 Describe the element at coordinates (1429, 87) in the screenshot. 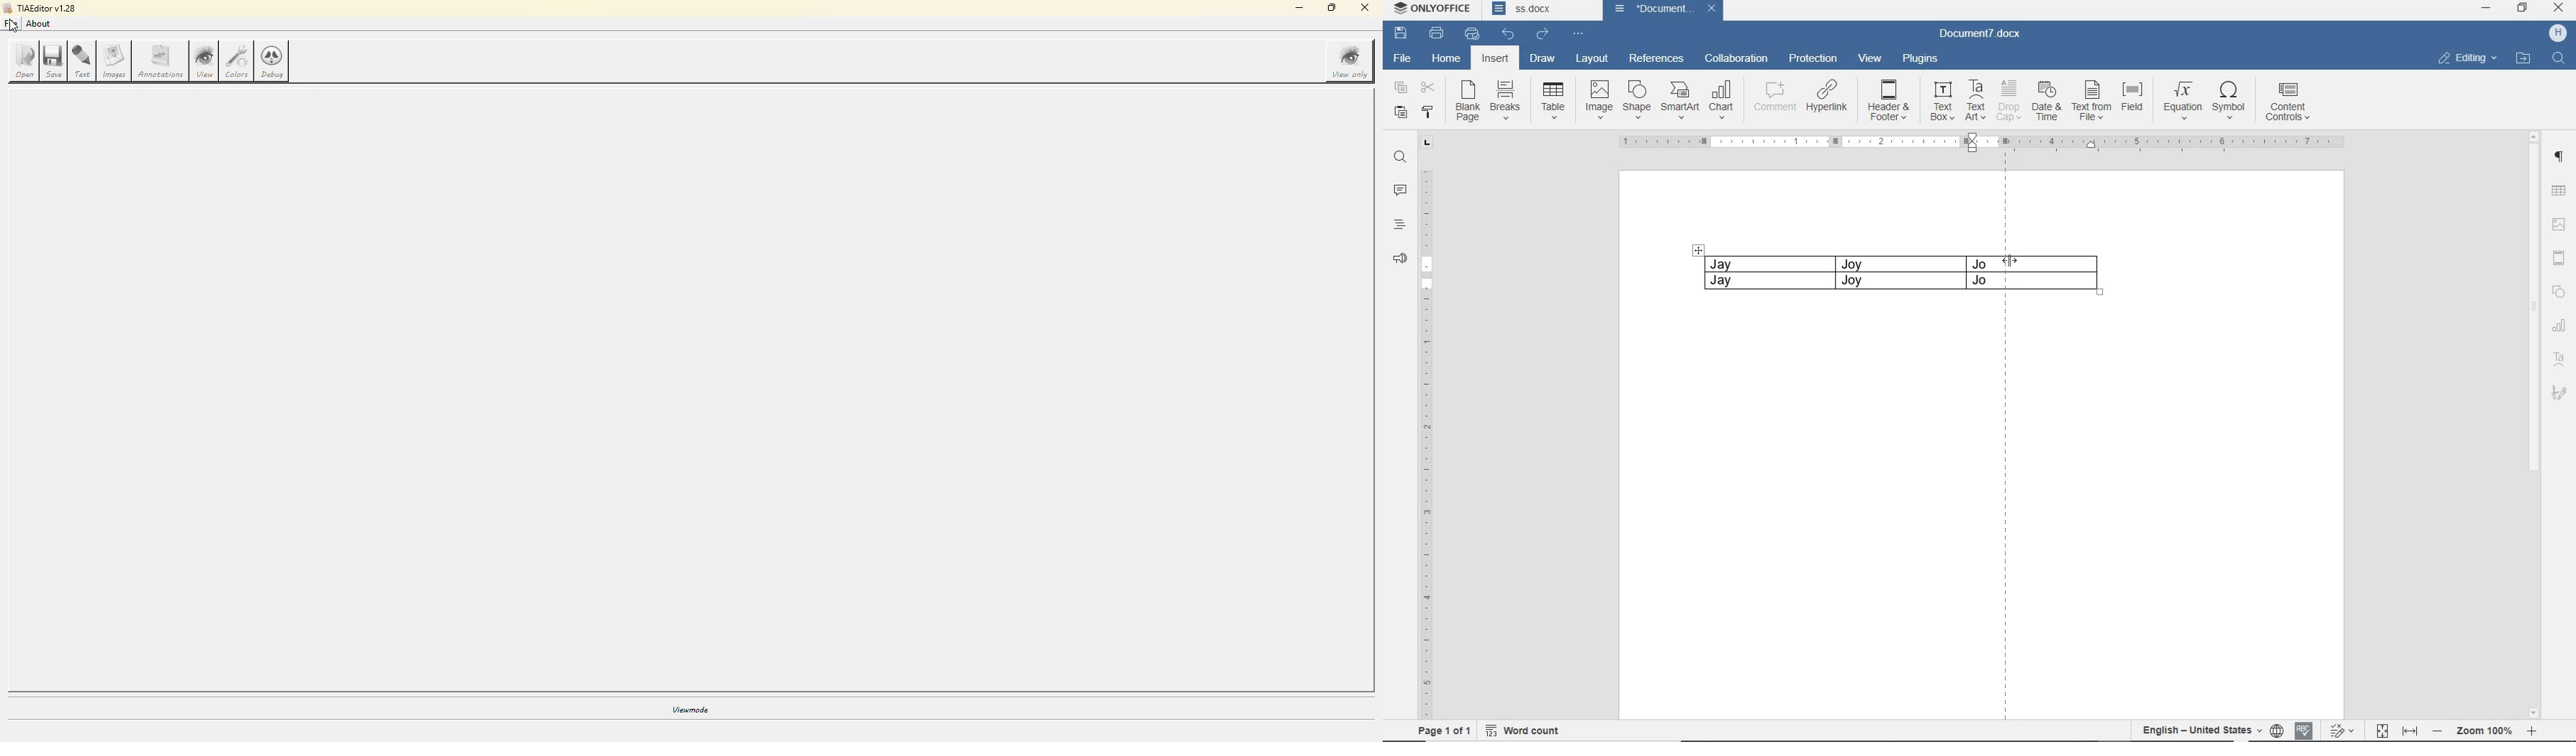

I see `CUT` at that location.